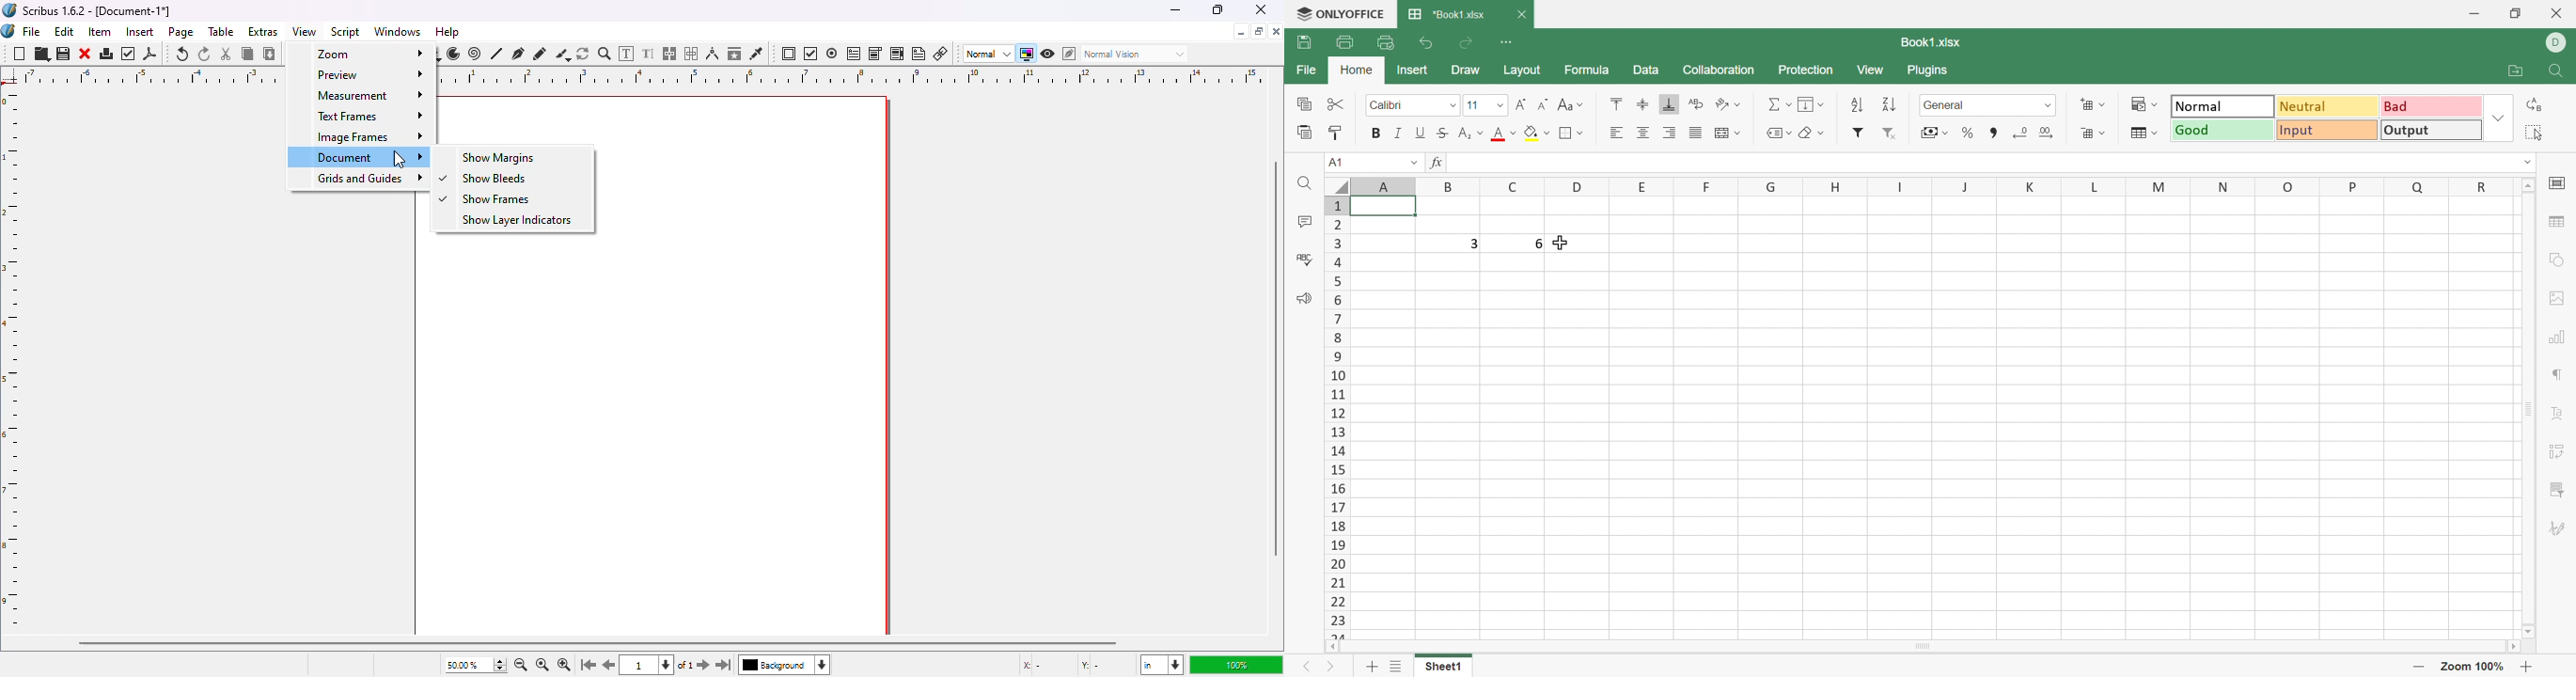 The image size is (2576, 700). I want to click on edit text with story editor, so click(649, 54).